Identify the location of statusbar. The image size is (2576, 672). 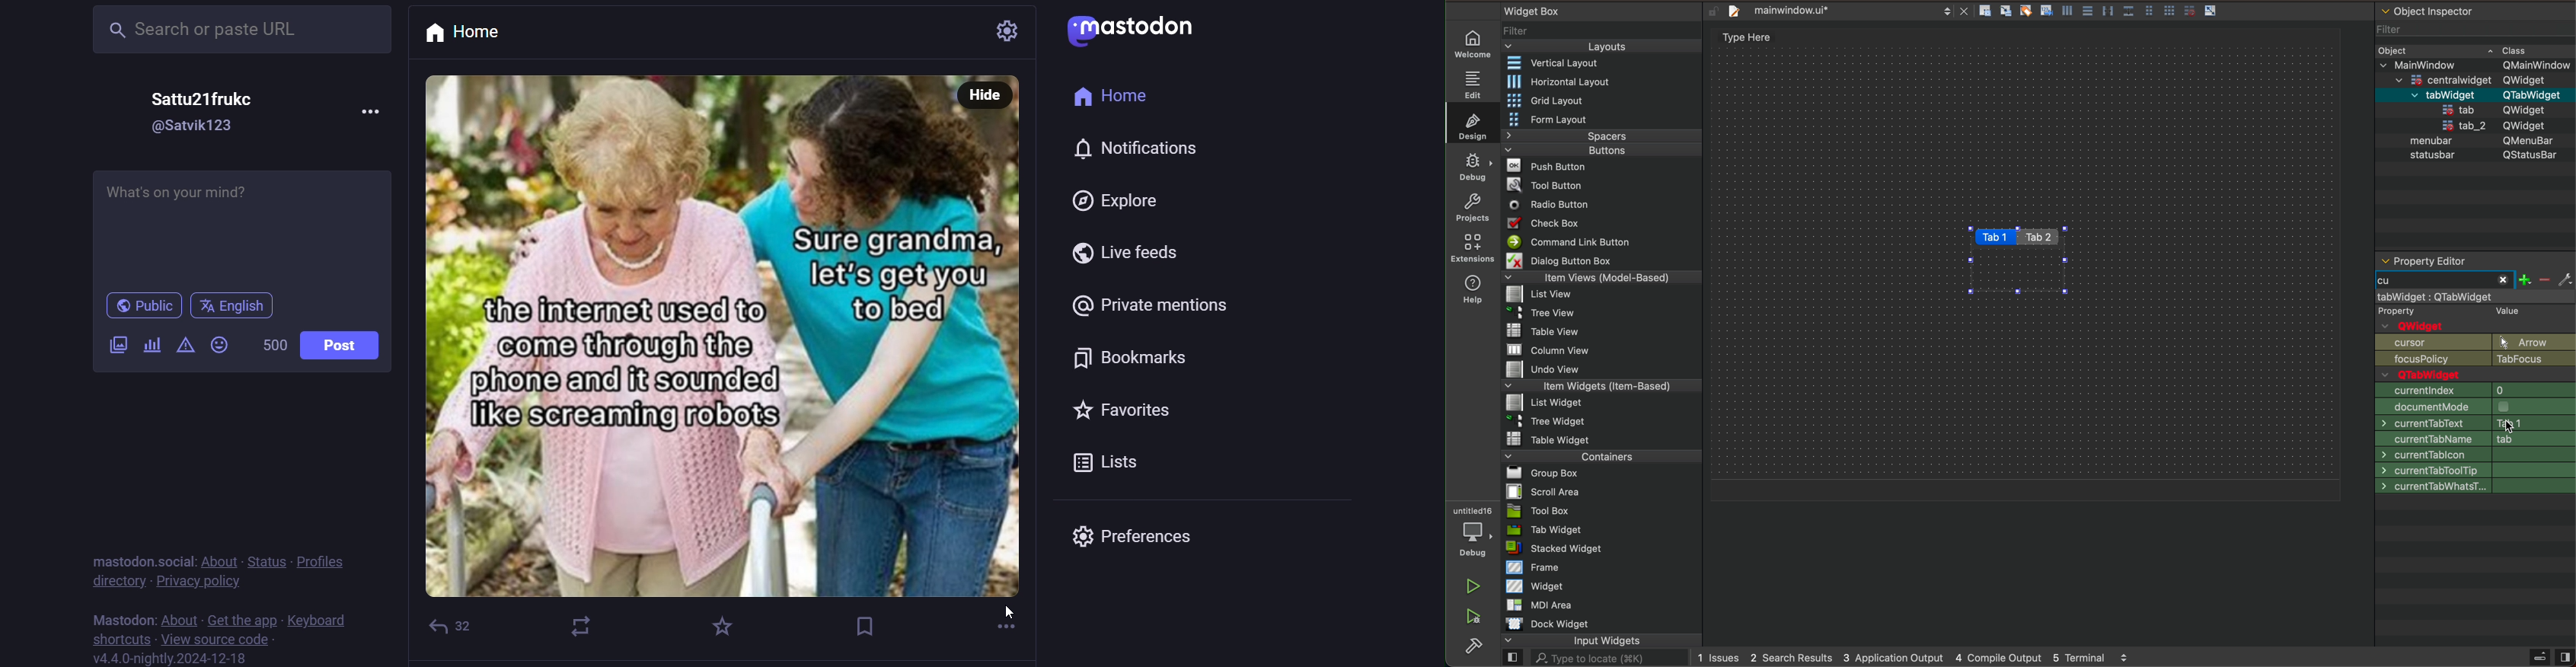
(2435, 157).